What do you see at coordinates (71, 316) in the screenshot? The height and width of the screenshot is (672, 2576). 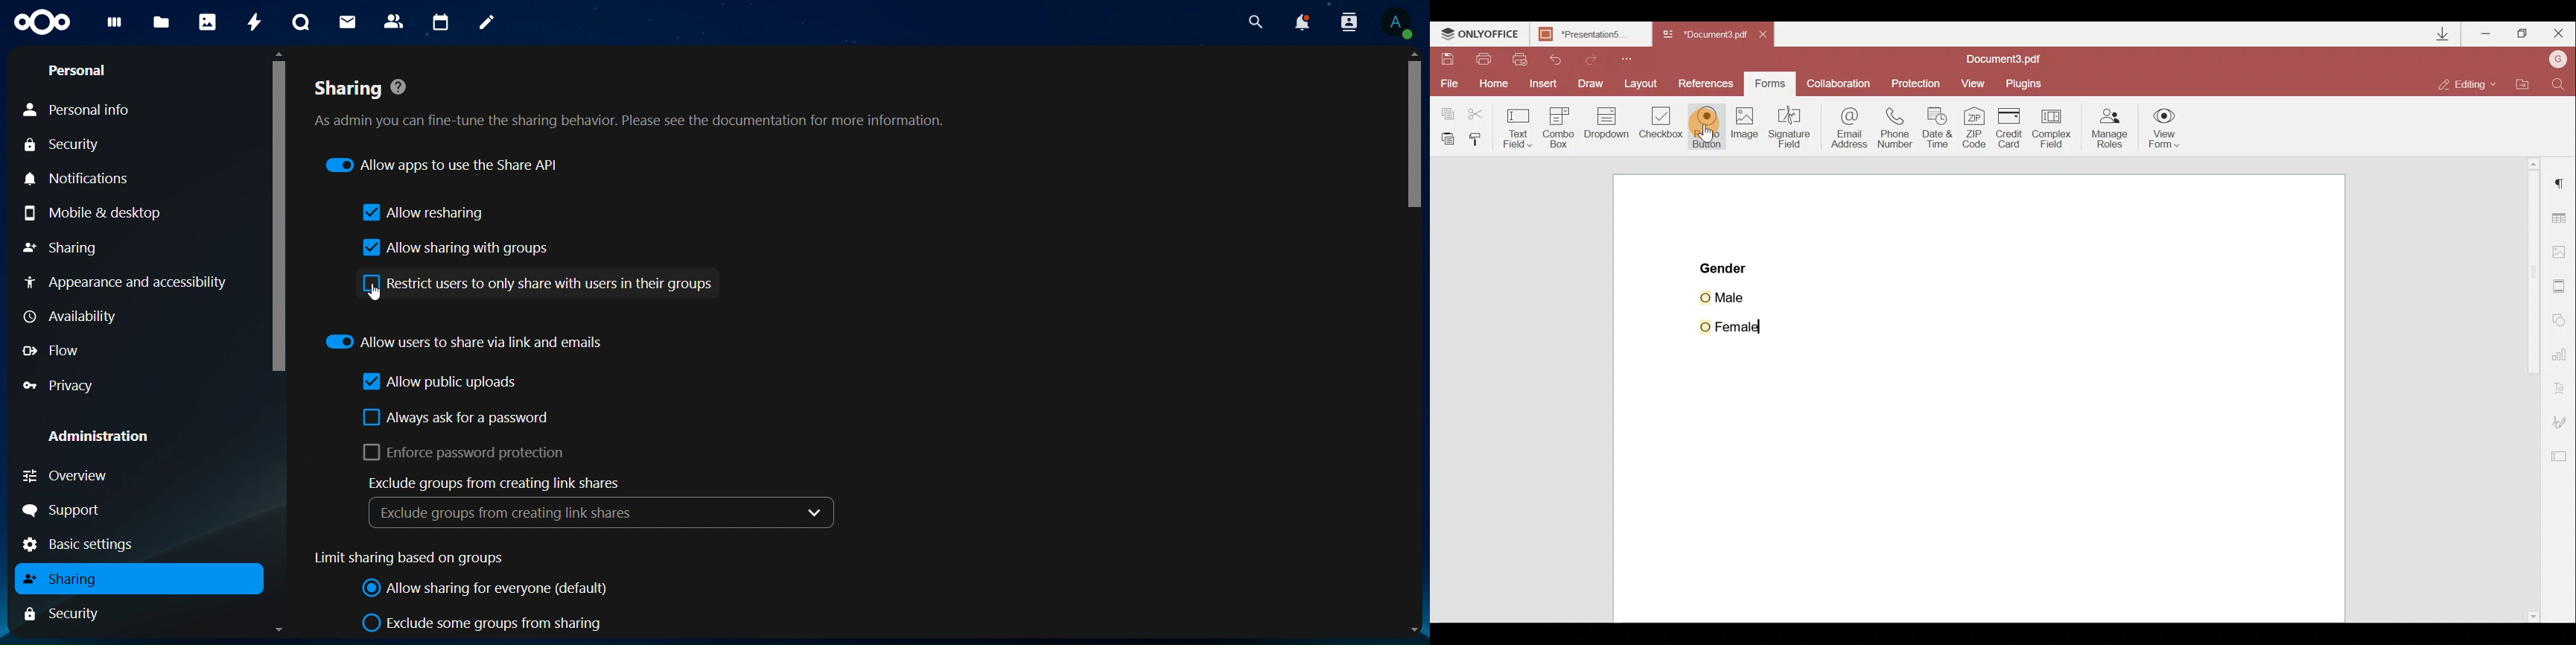 I see `availiability` at bounding box center [71, 316].